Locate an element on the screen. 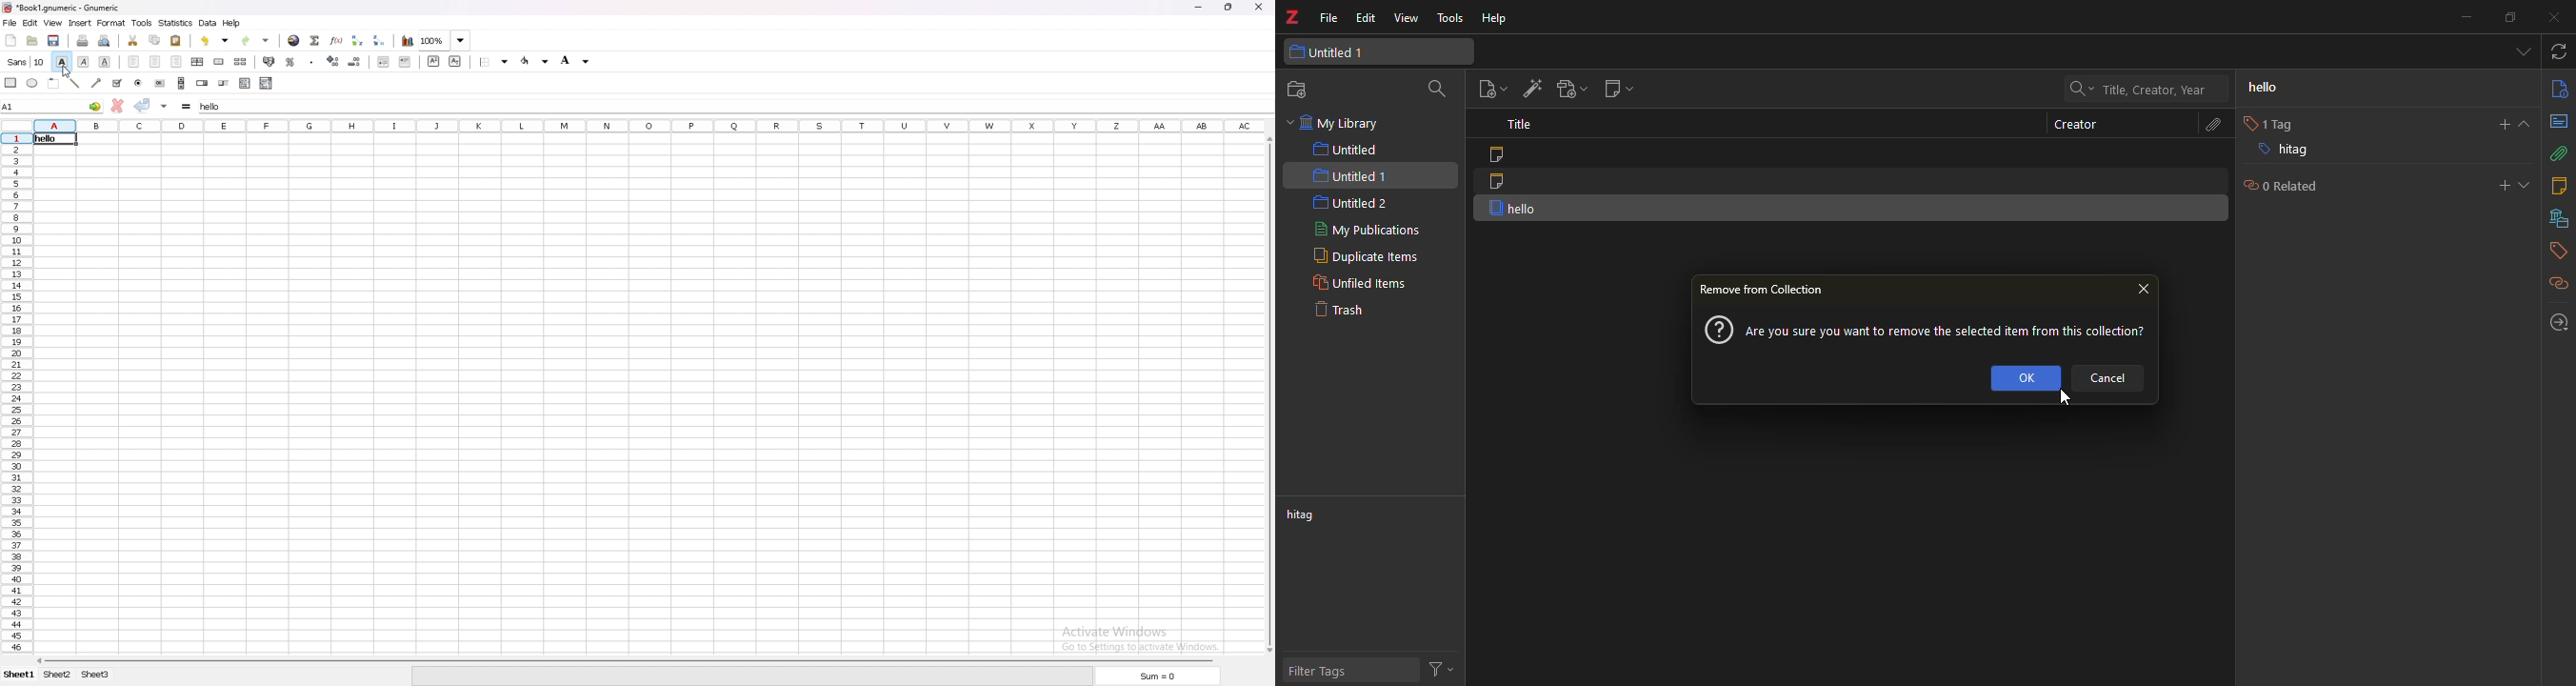 The image size is (2576, 700). print is located at coordinates (83, 41).